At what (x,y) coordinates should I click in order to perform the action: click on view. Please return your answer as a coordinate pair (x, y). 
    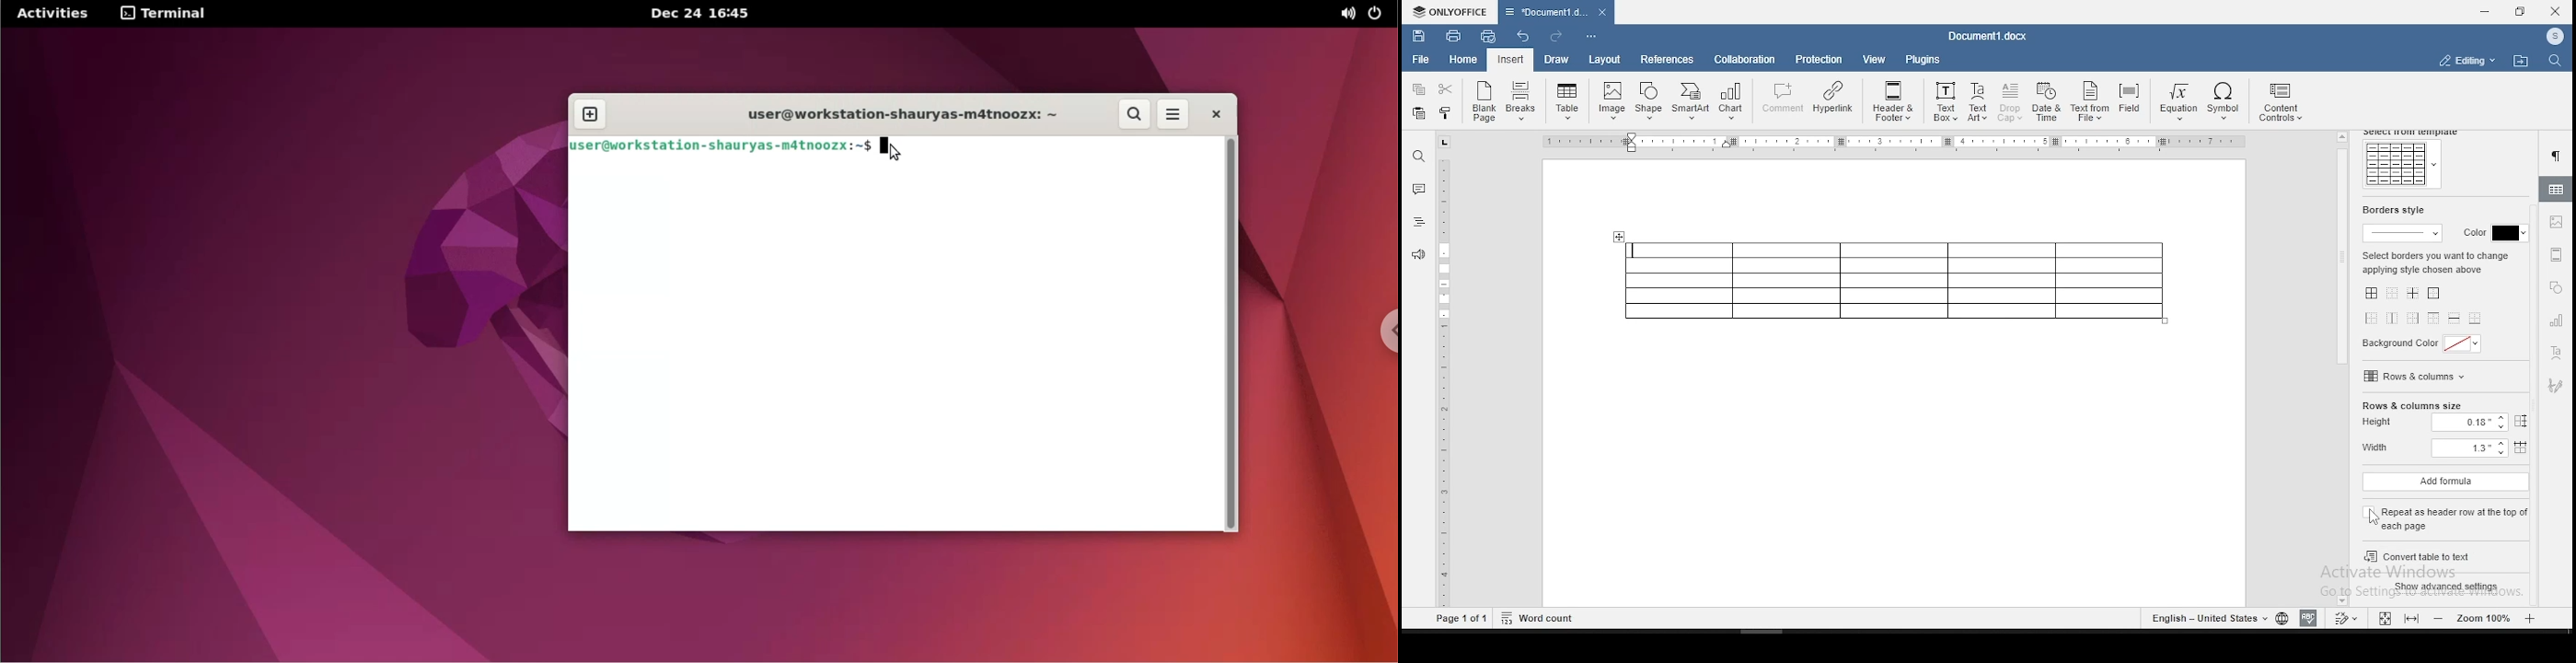
    Looking at the image, I should click on (1876, 59).